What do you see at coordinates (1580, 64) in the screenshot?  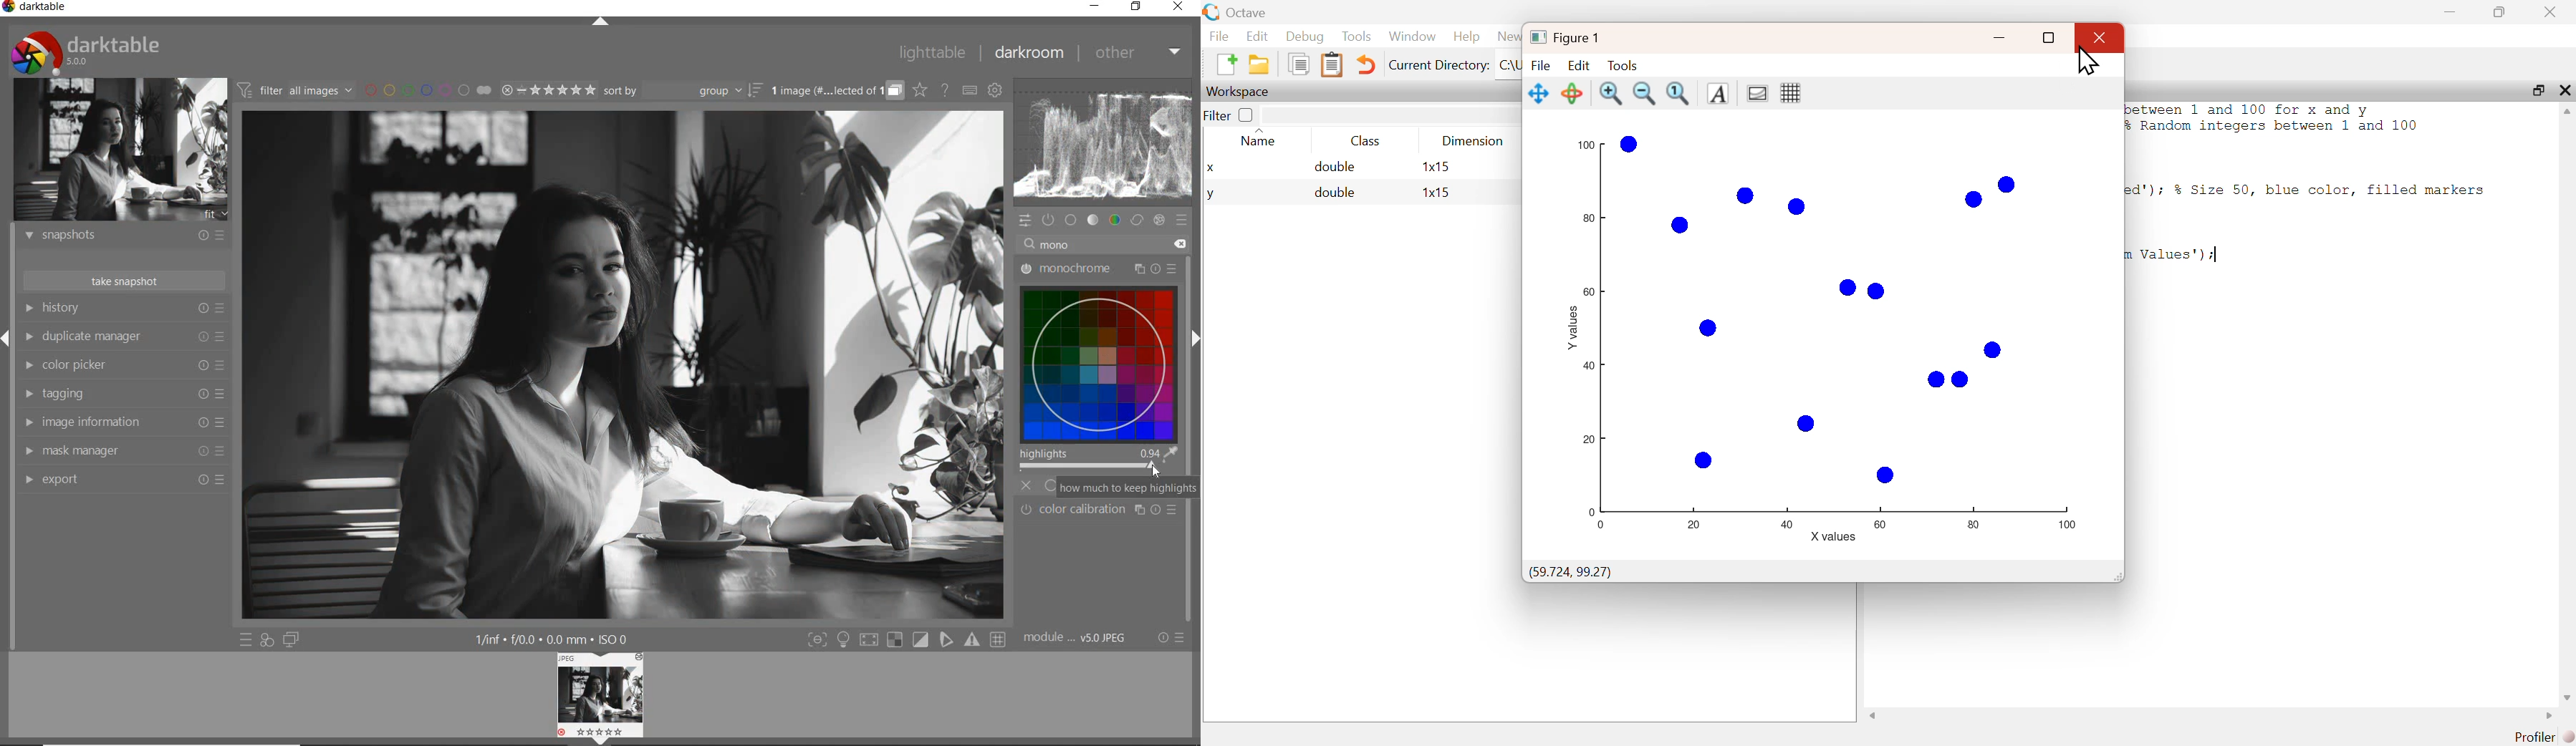 I see `Edit` at bounding box center [1580, 64].